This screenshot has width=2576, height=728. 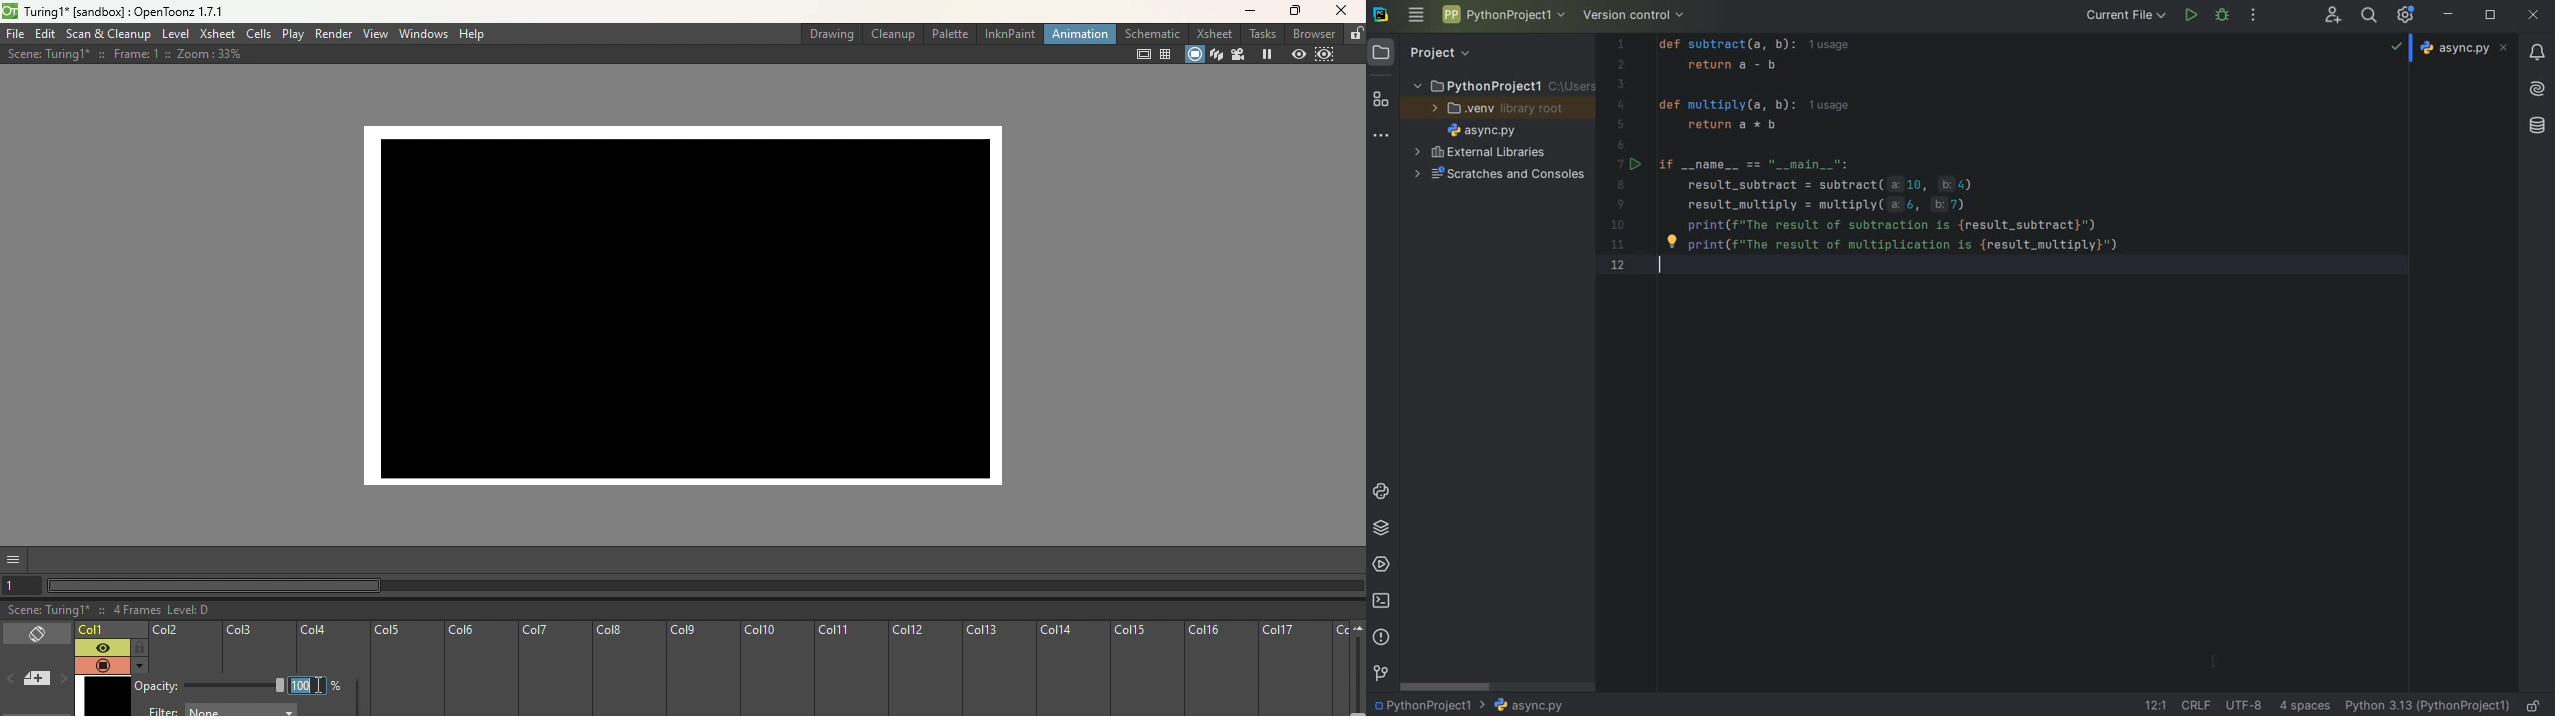 What do you see at coordinates (1357, 676) in the screenshot?
I see `zoom in/out of timeline` at bounding box center [1357, 676].